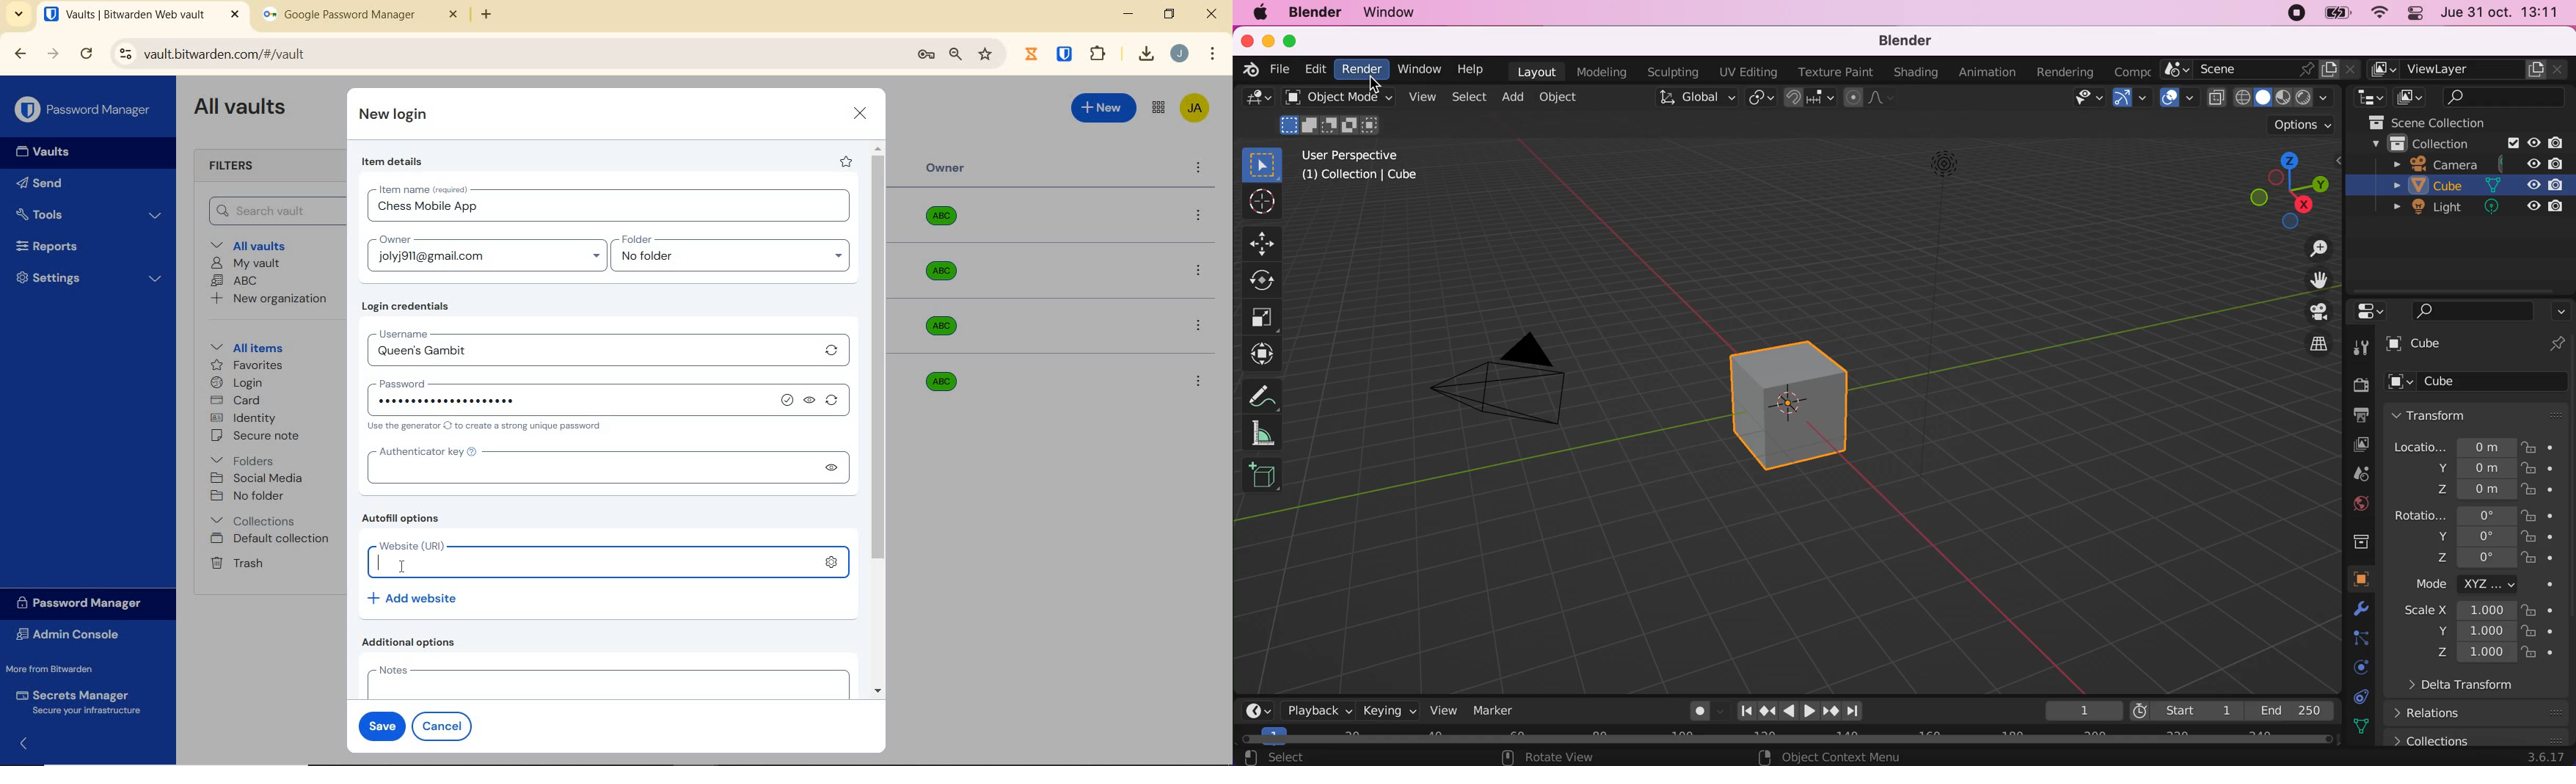 The image size is (2576, 784). What do you see at coordinates (2300, 128) in the screenshot?
I see `options` at bounding box center [2300, 128].